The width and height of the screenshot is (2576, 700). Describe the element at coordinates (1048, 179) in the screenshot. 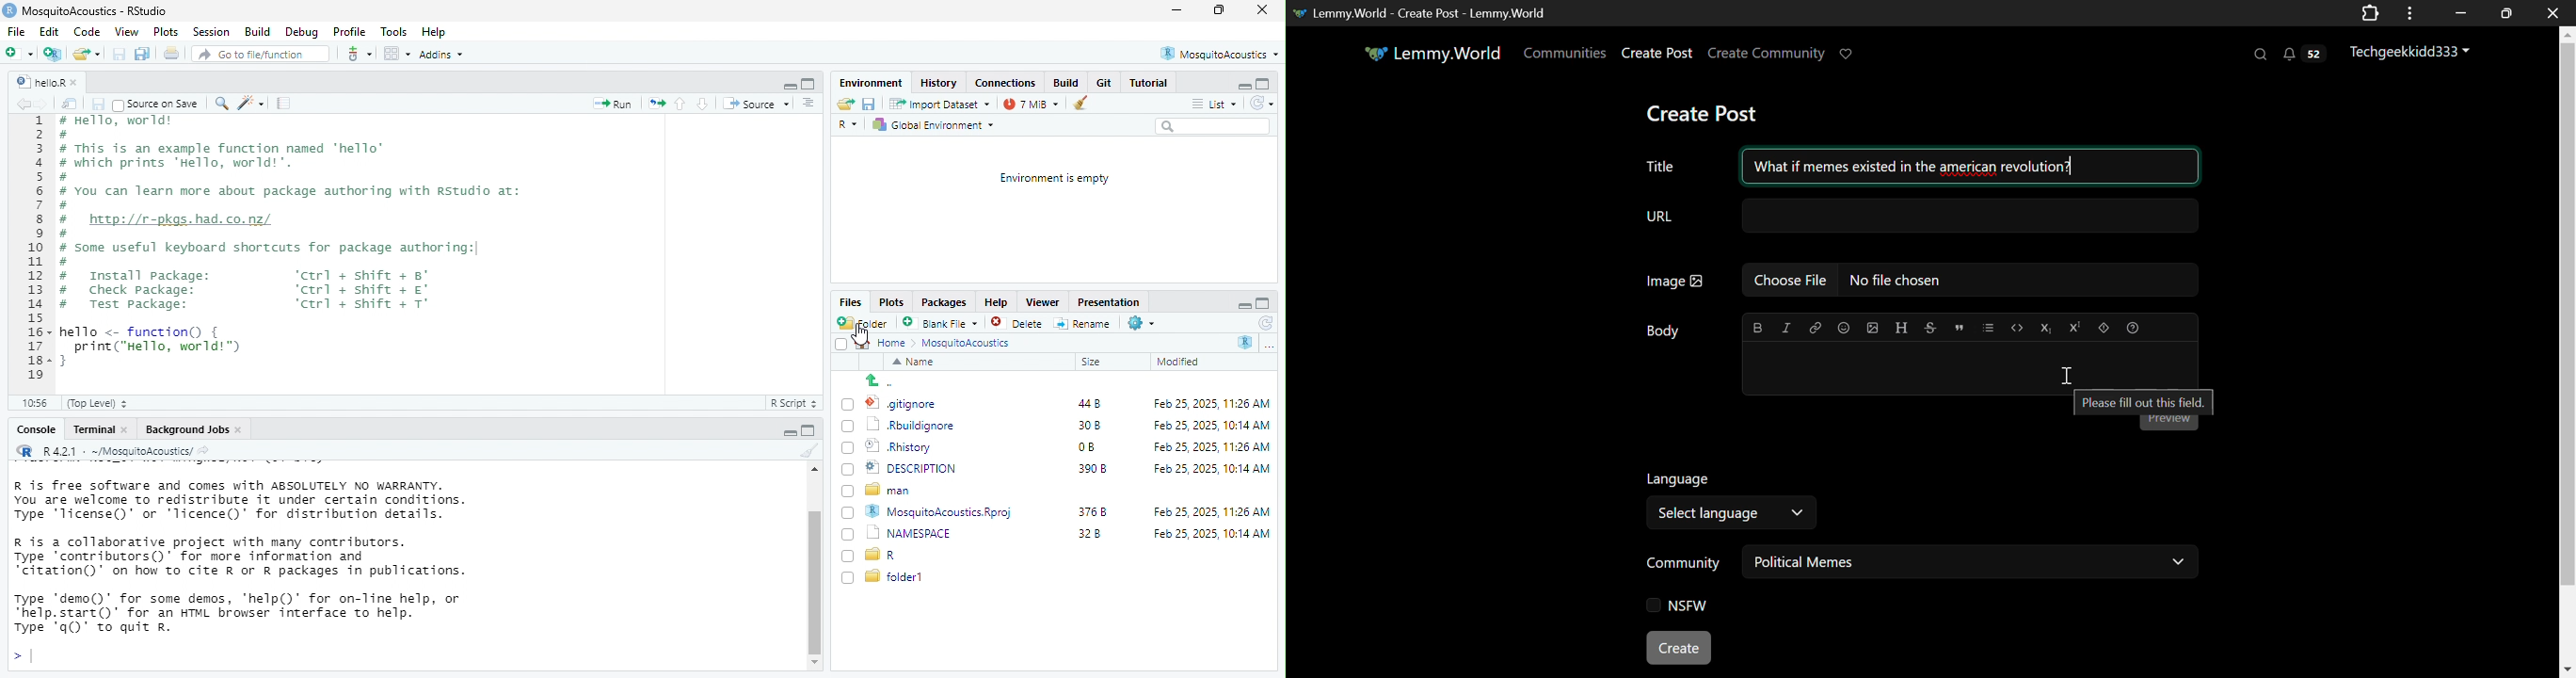

I see `Environment is empty` at that location.